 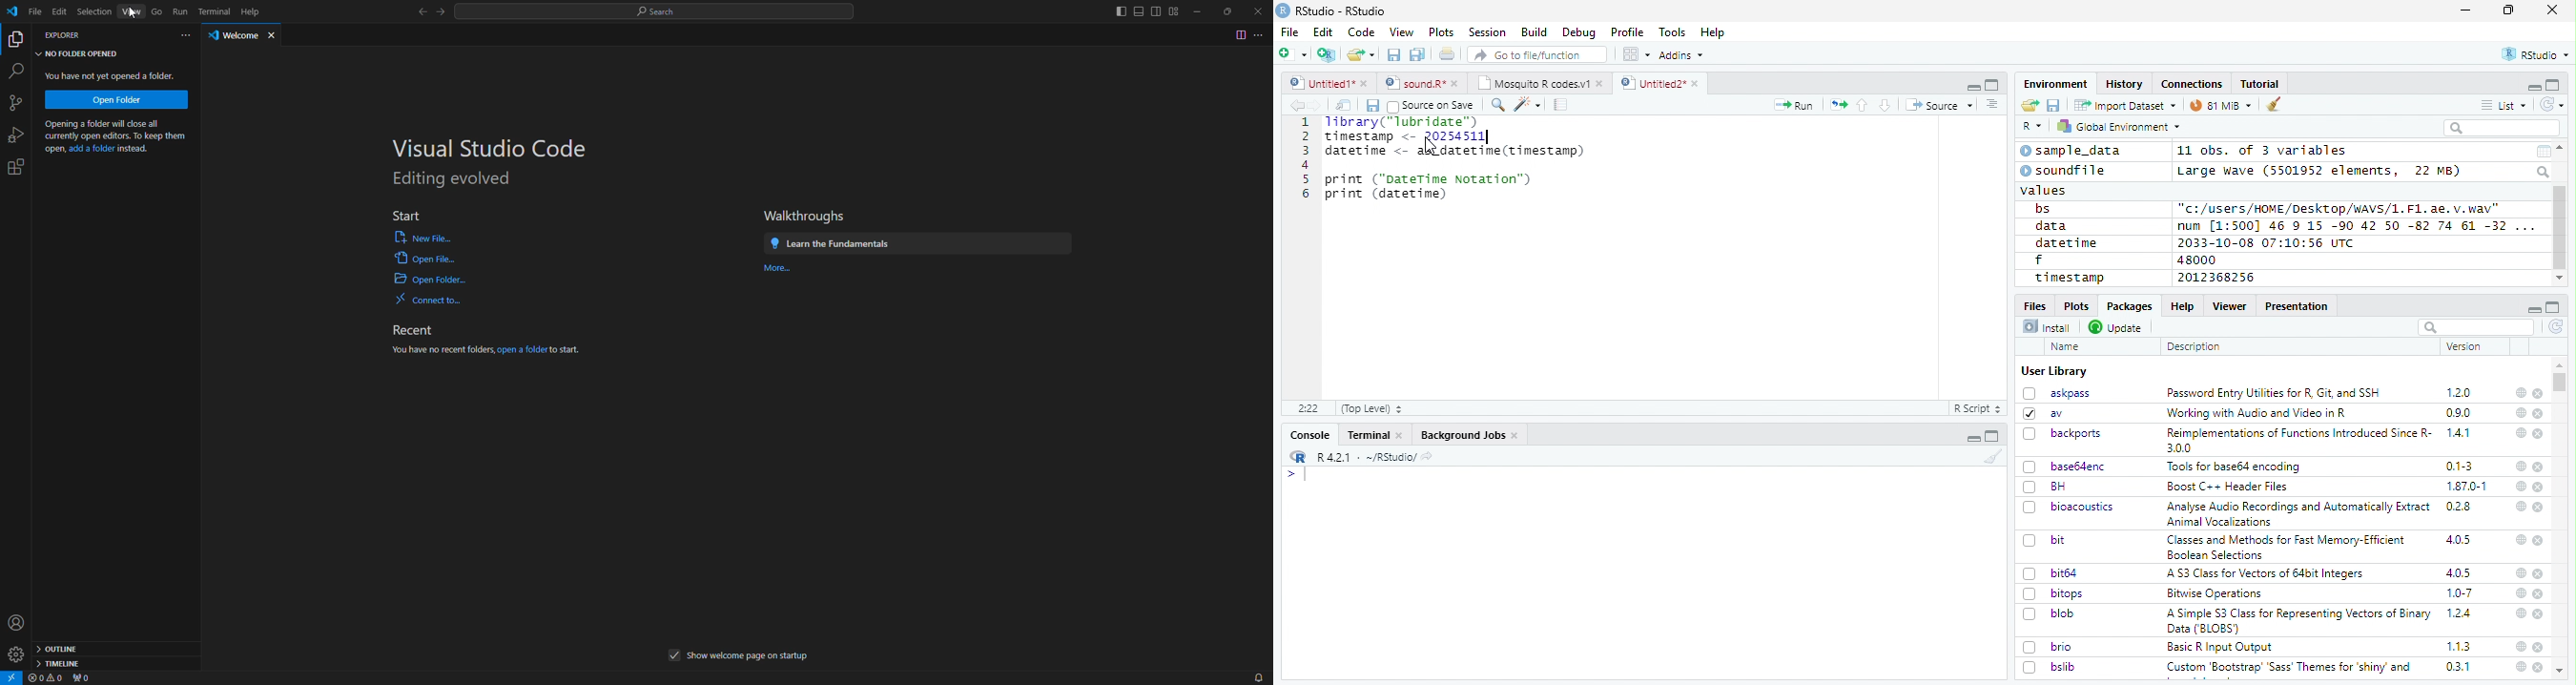 I want to click on Learn the Fundamentals, so click(x=916, y=244).